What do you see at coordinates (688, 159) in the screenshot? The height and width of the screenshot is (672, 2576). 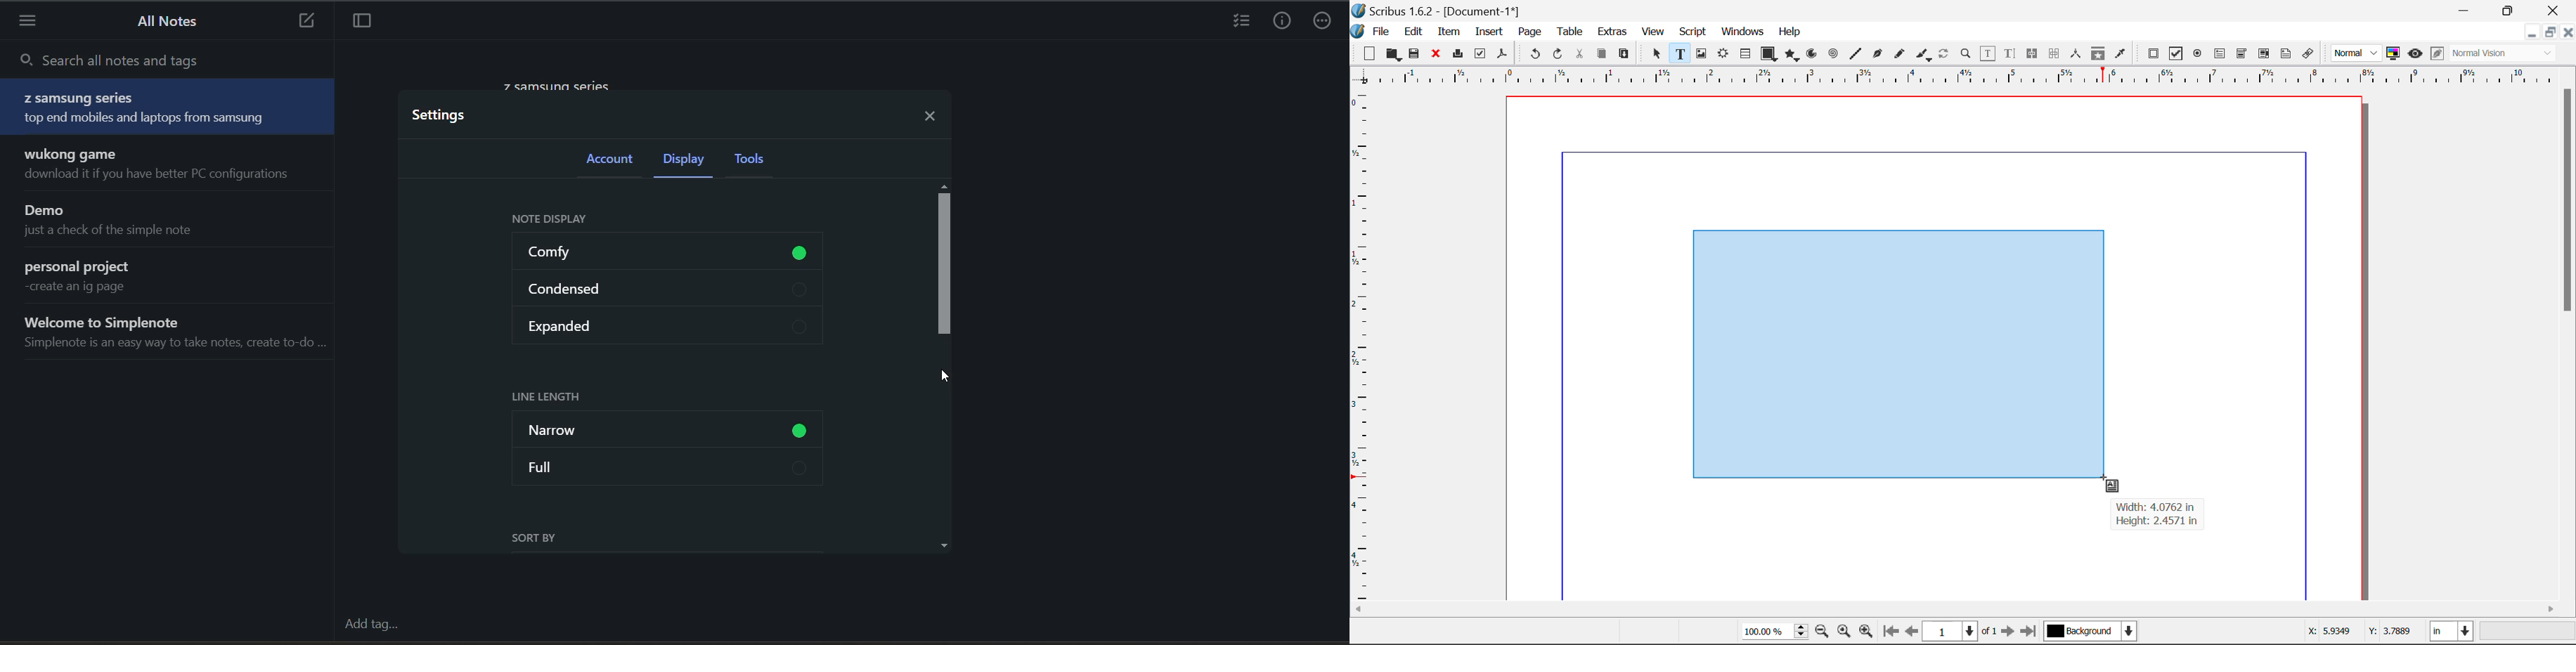 I see `display` at bounding box center [688, 159].